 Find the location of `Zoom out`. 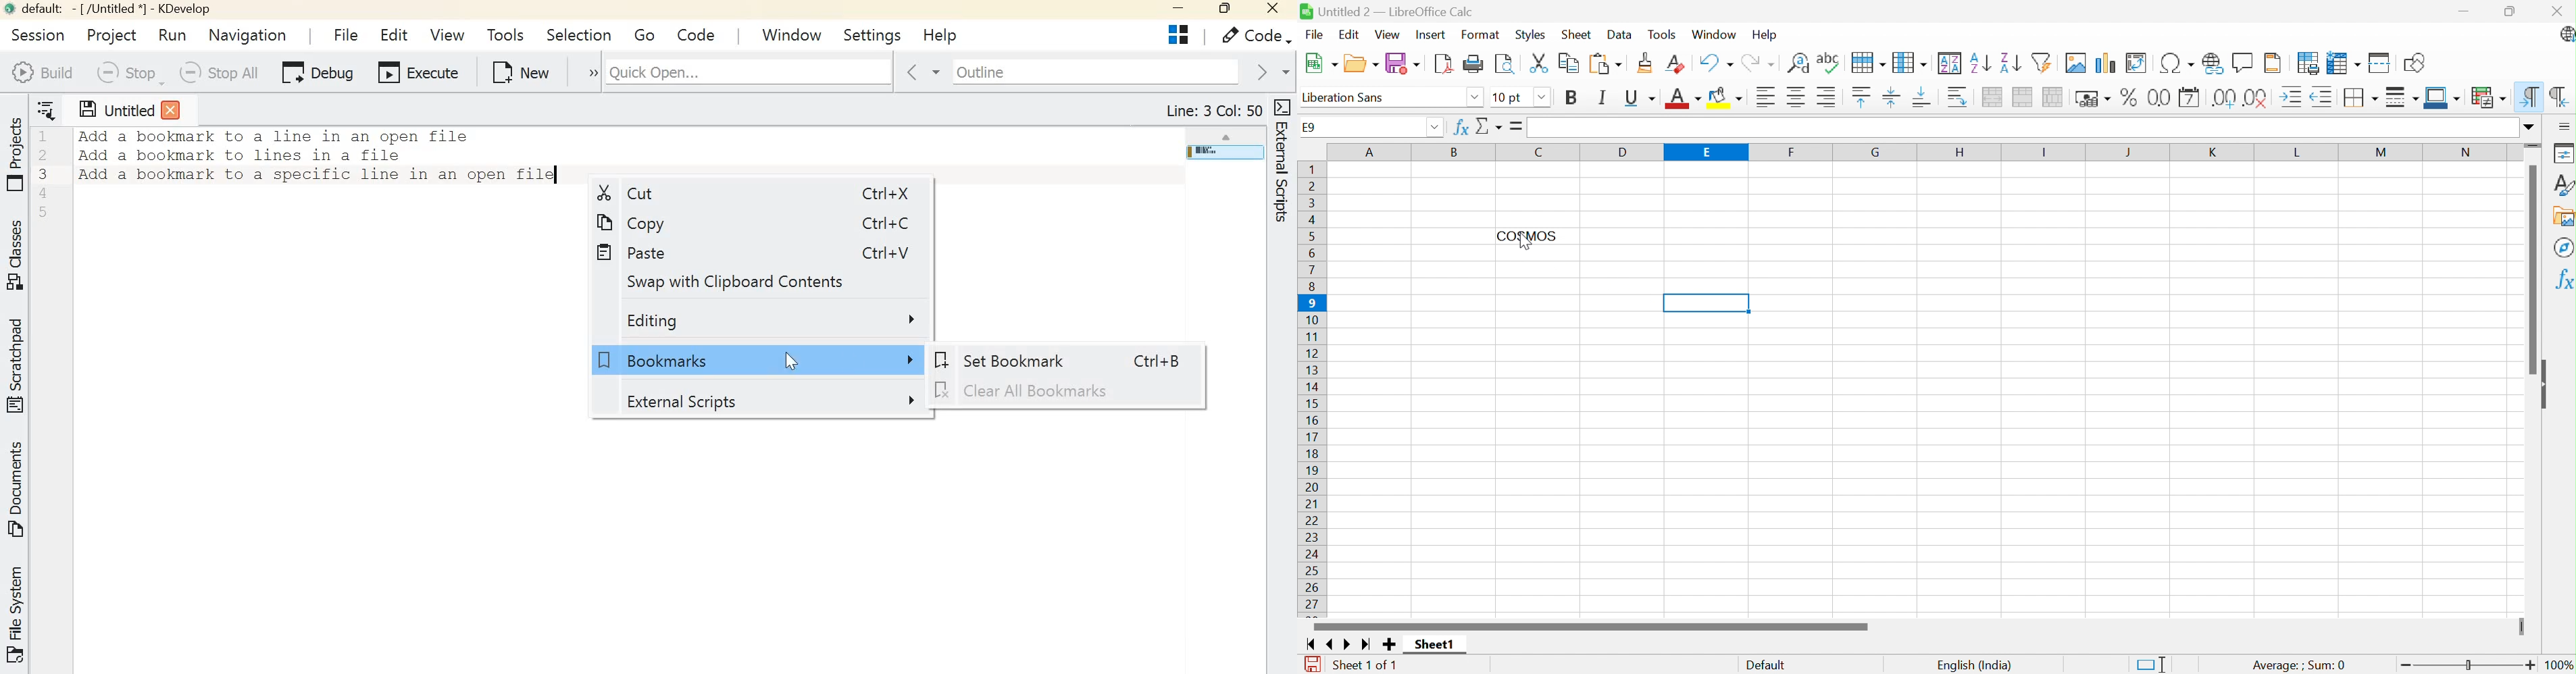

Zoom out is located at coordinates (2402, 665).